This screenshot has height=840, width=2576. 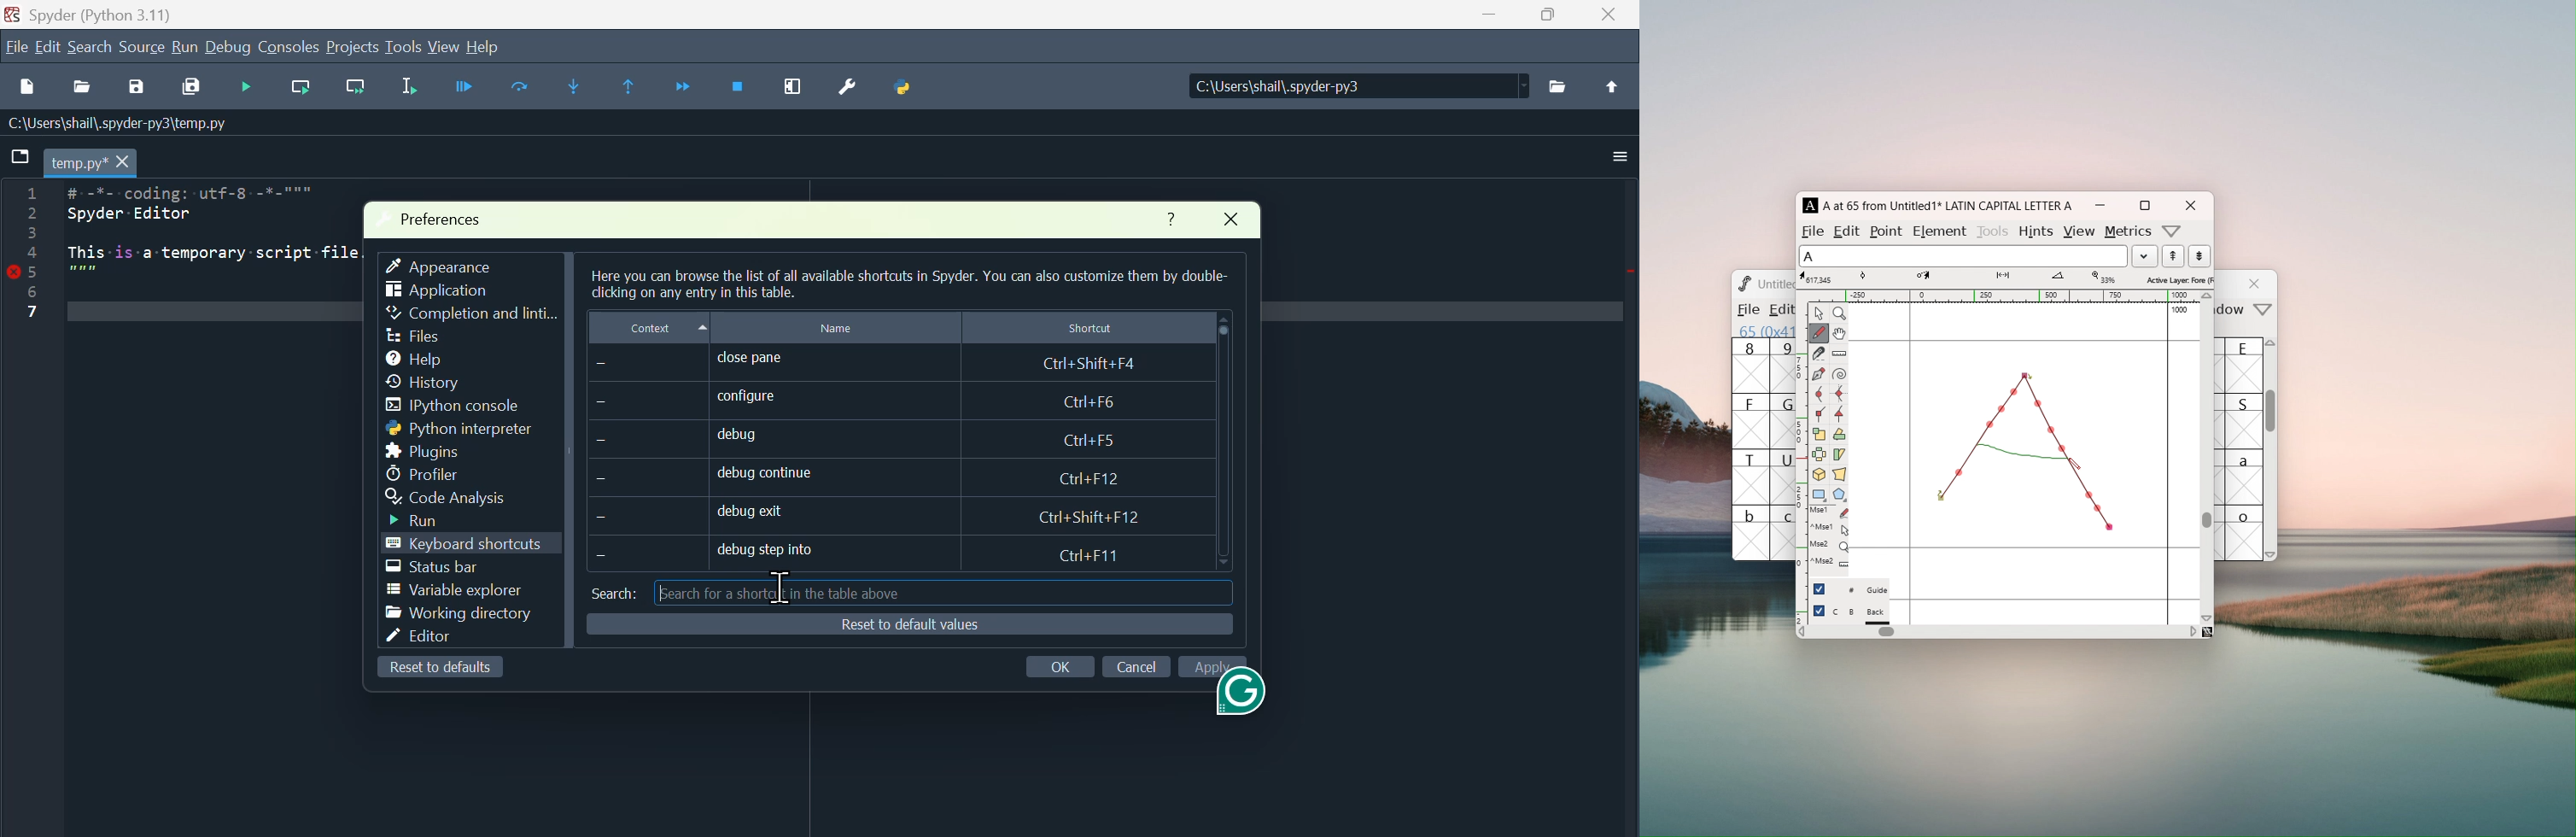 What do you see at coordinates (447, 292) in the screenshot?
I see `Application` at bounding box center [447, 292].